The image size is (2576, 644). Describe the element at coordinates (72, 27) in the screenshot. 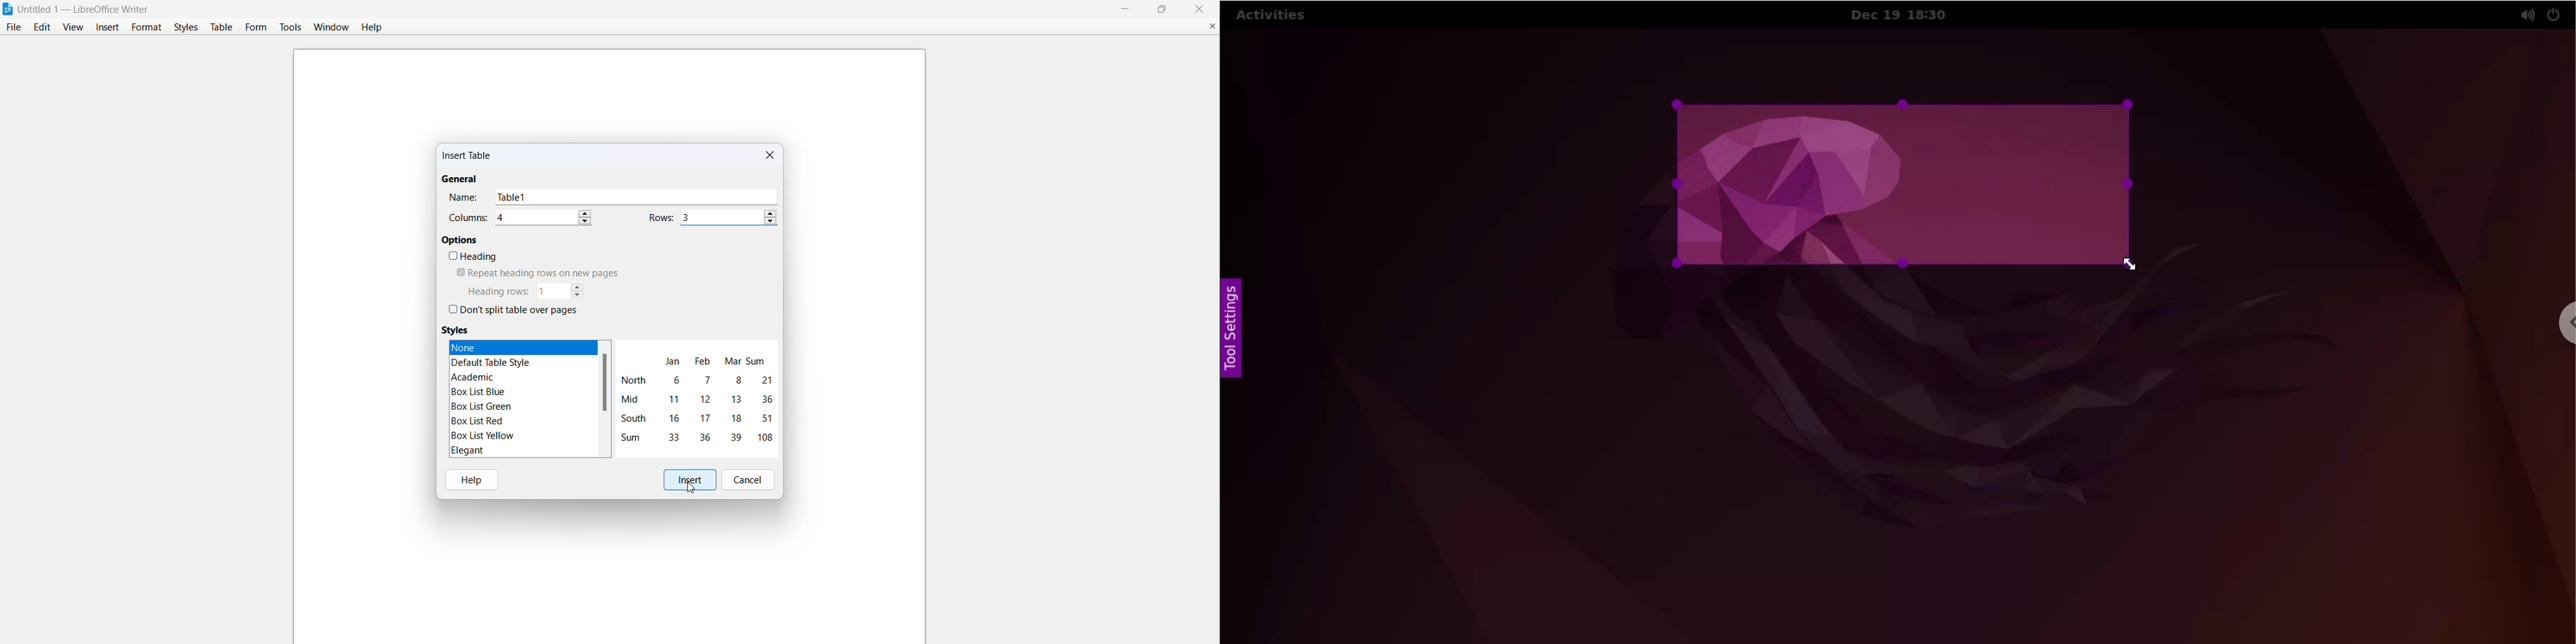

I see `view` at that location.